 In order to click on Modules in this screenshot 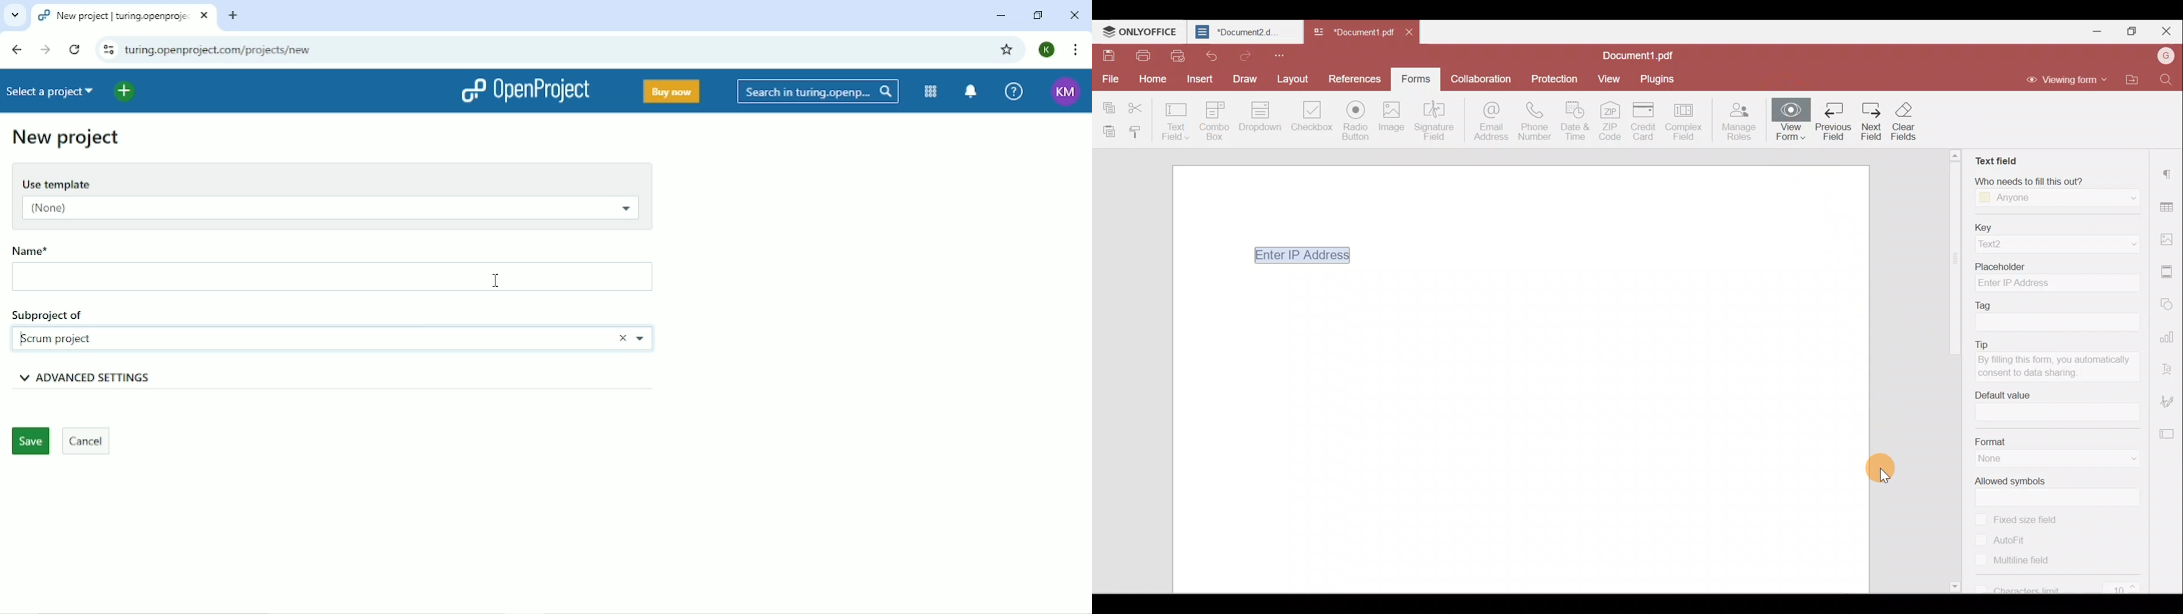, I will do `click(932, 92)`.